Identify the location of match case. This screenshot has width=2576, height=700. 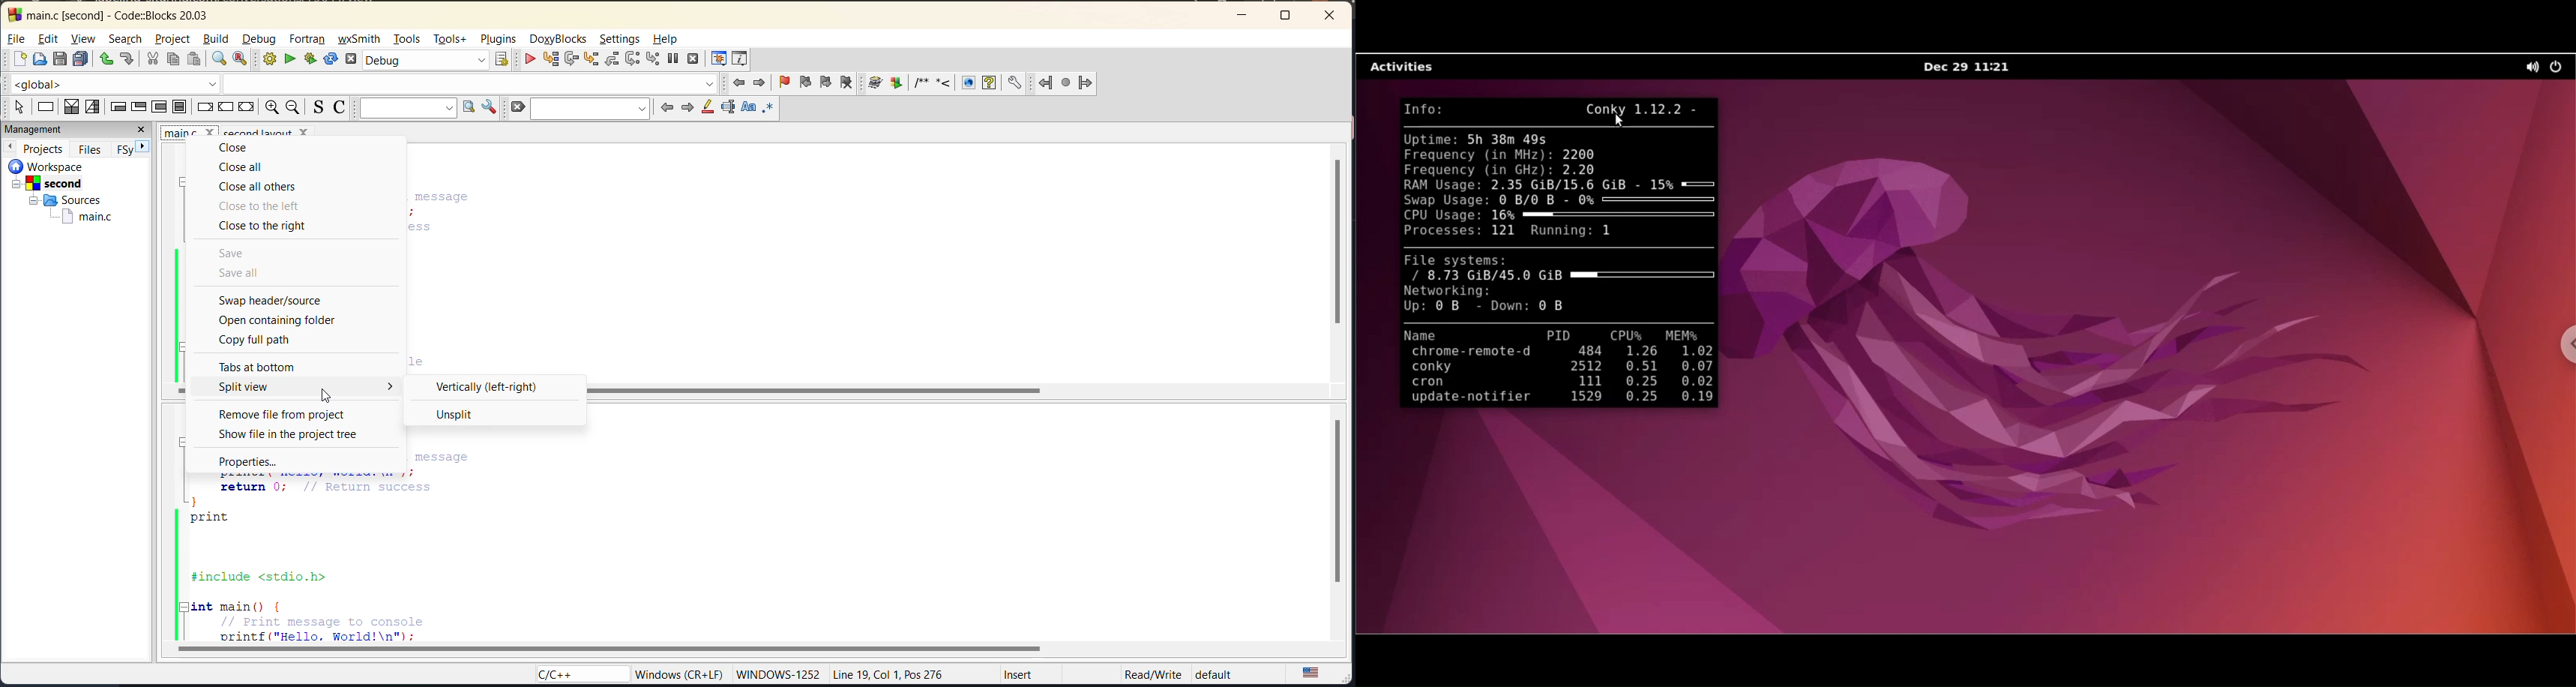
(747, 107).